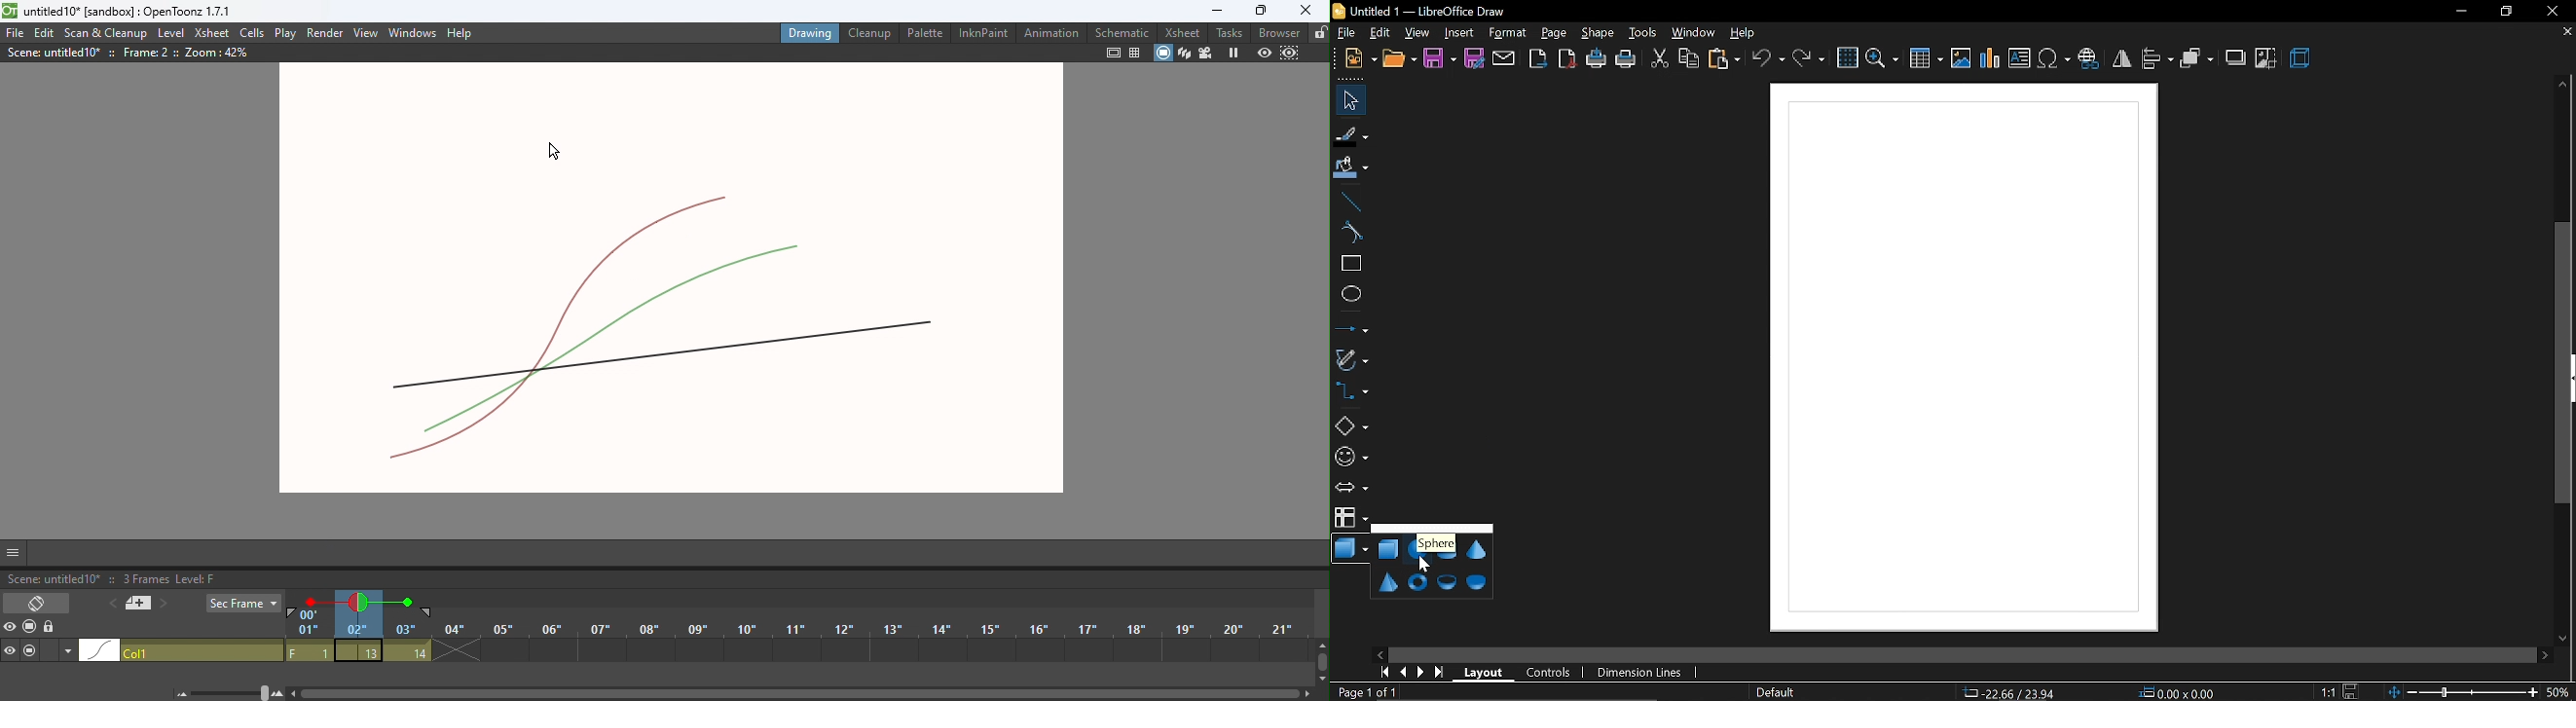 Image resolution: width=2576 pixels, height=728 pixels. I want to click on Drawing, so click(809, 32).